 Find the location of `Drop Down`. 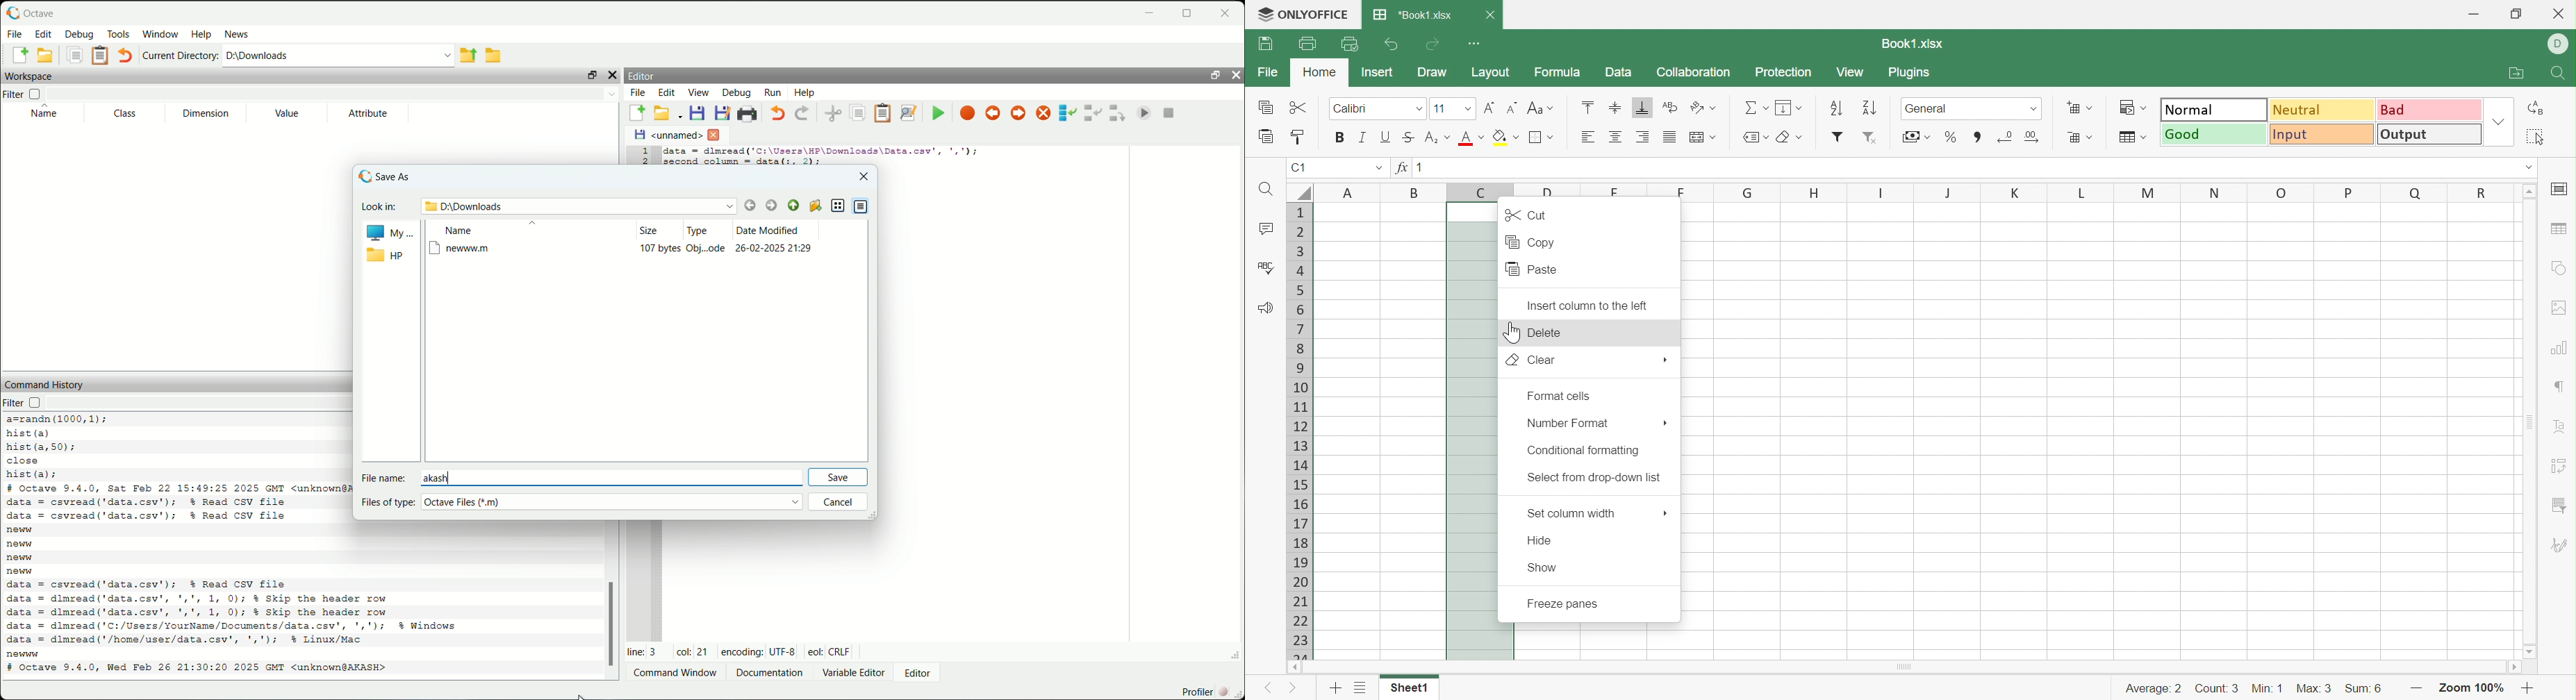

Drop Down is located at coordinates (1467, 108).